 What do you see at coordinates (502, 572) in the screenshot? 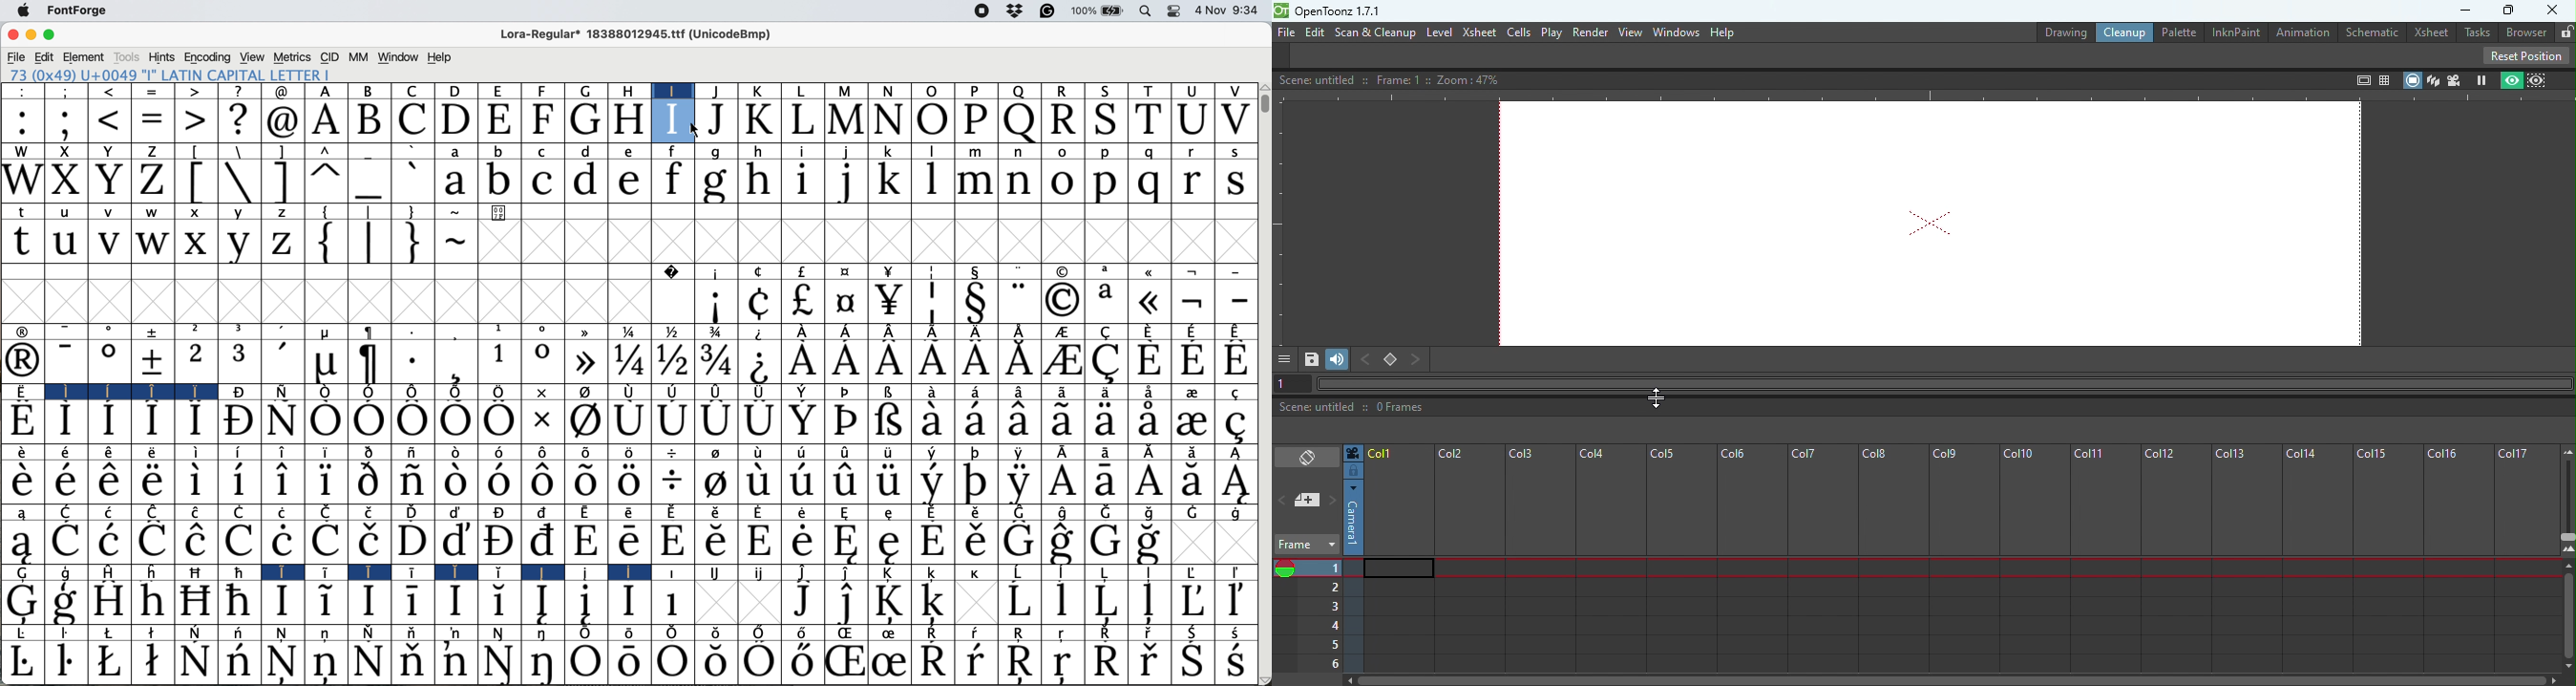
I see `Symbol` at bounding box center [502, 572].